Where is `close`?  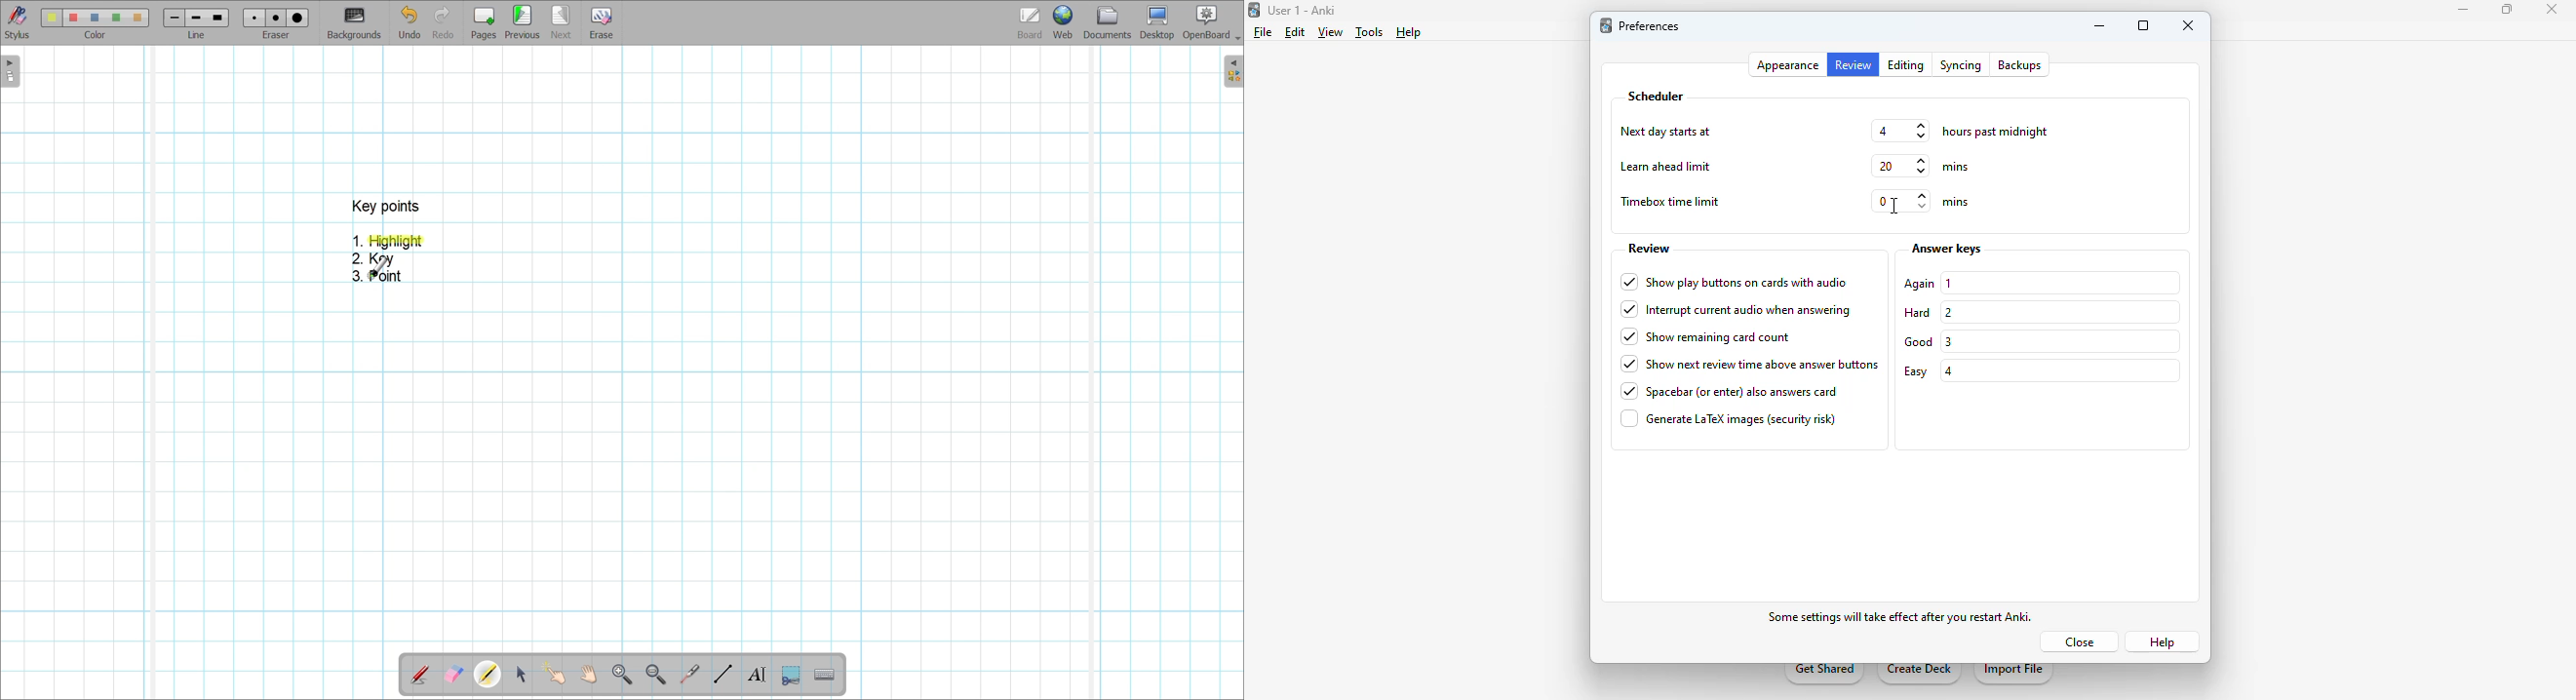
close is located at coordinates (2552, 12).